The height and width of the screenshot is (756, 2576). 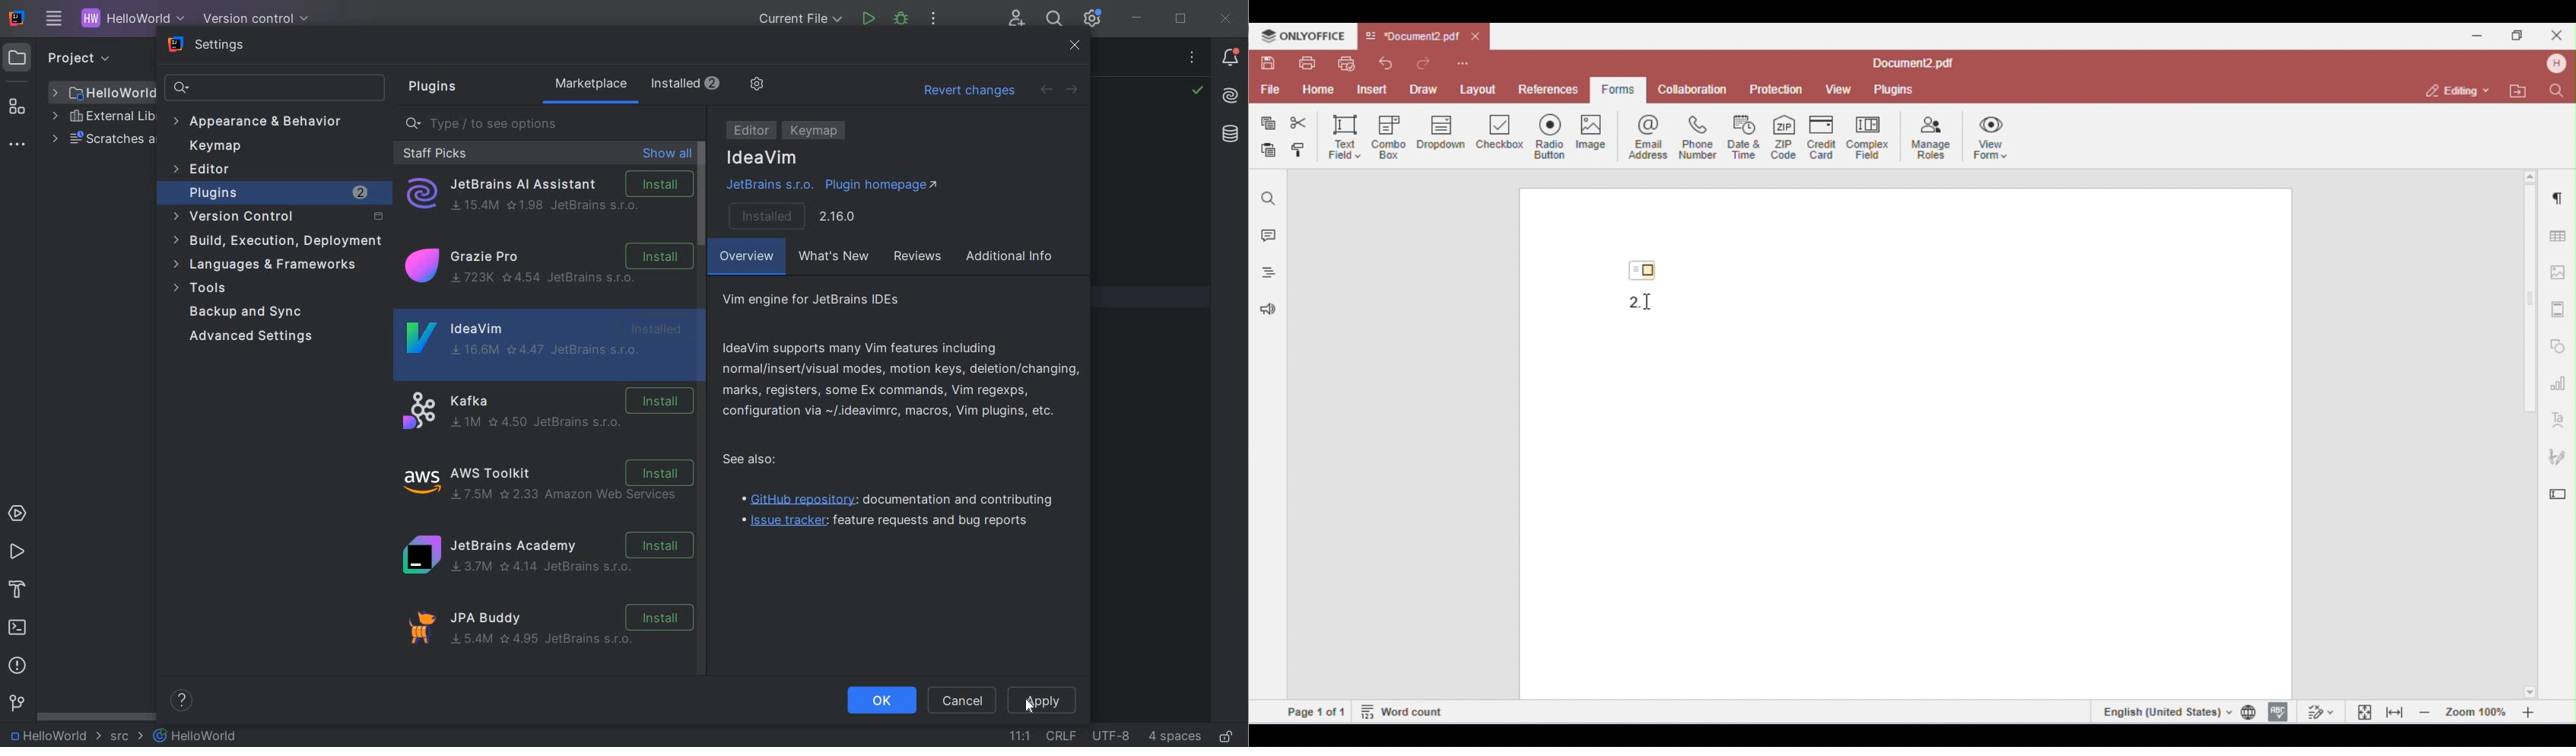 I want to click on EDITOR, so click(x=751, y=132).